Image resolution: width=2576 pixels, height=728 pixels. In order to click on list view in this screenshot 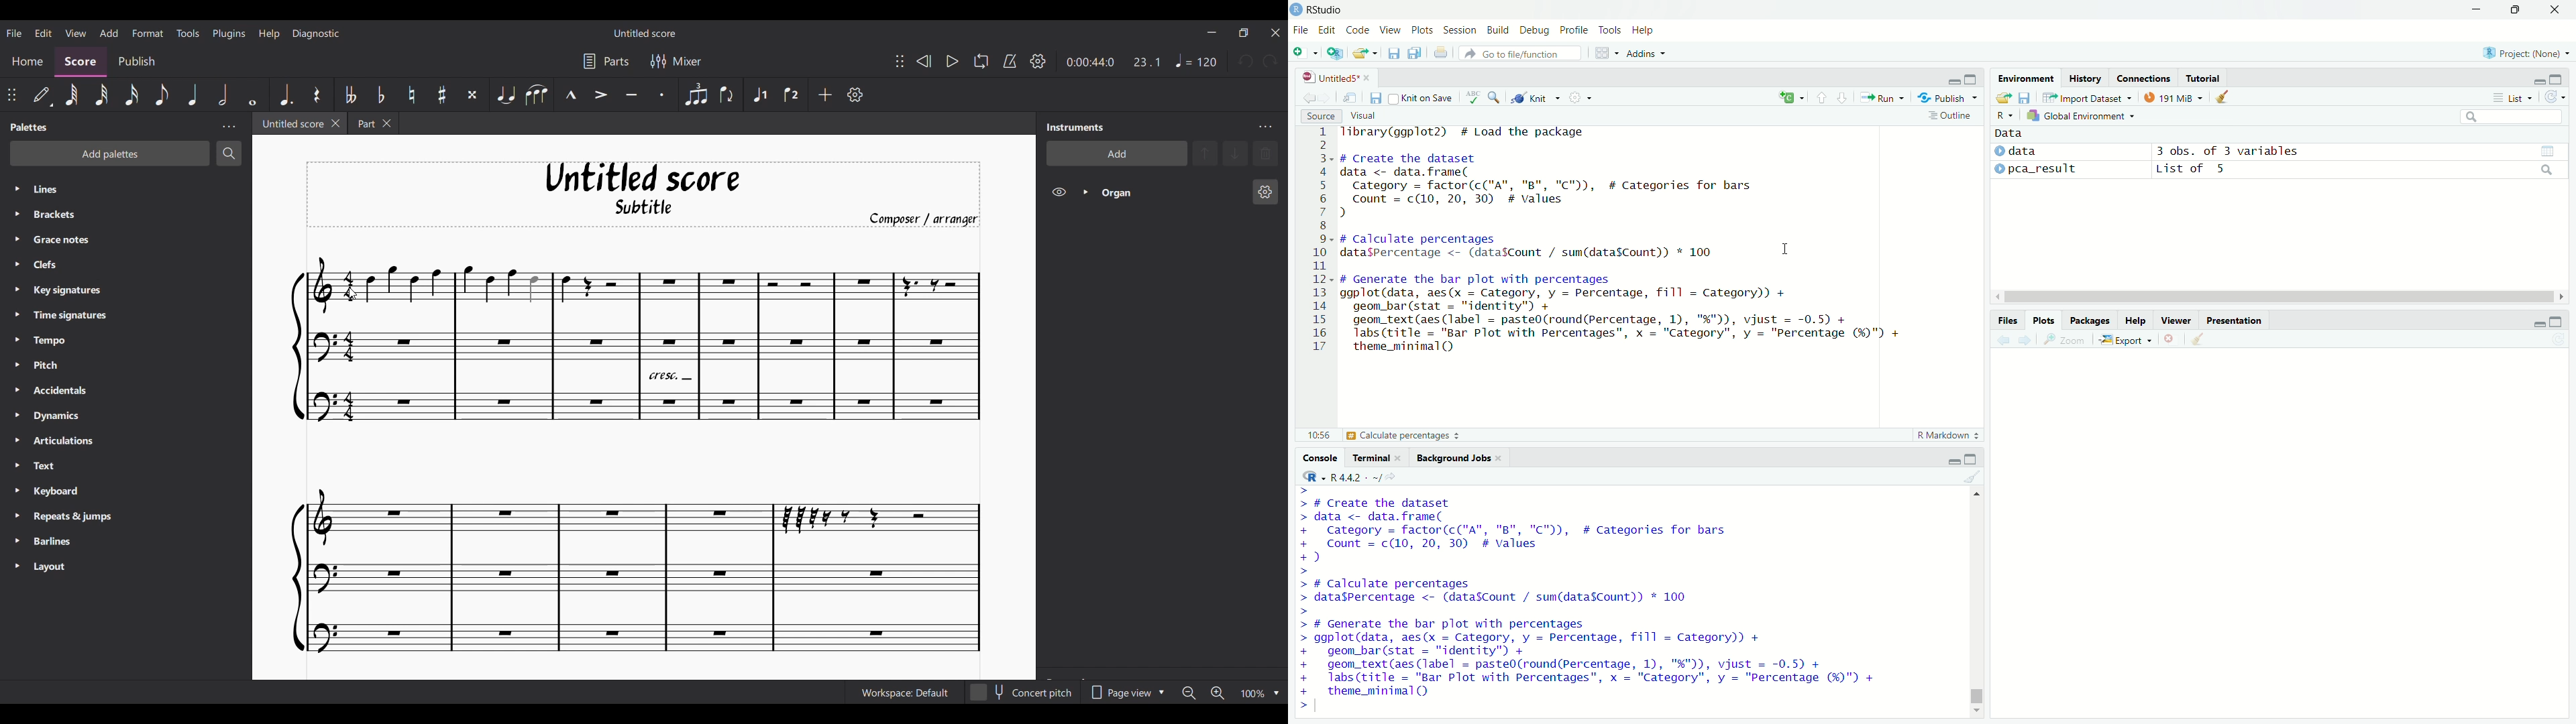, I will do `click(2512, 98)`.